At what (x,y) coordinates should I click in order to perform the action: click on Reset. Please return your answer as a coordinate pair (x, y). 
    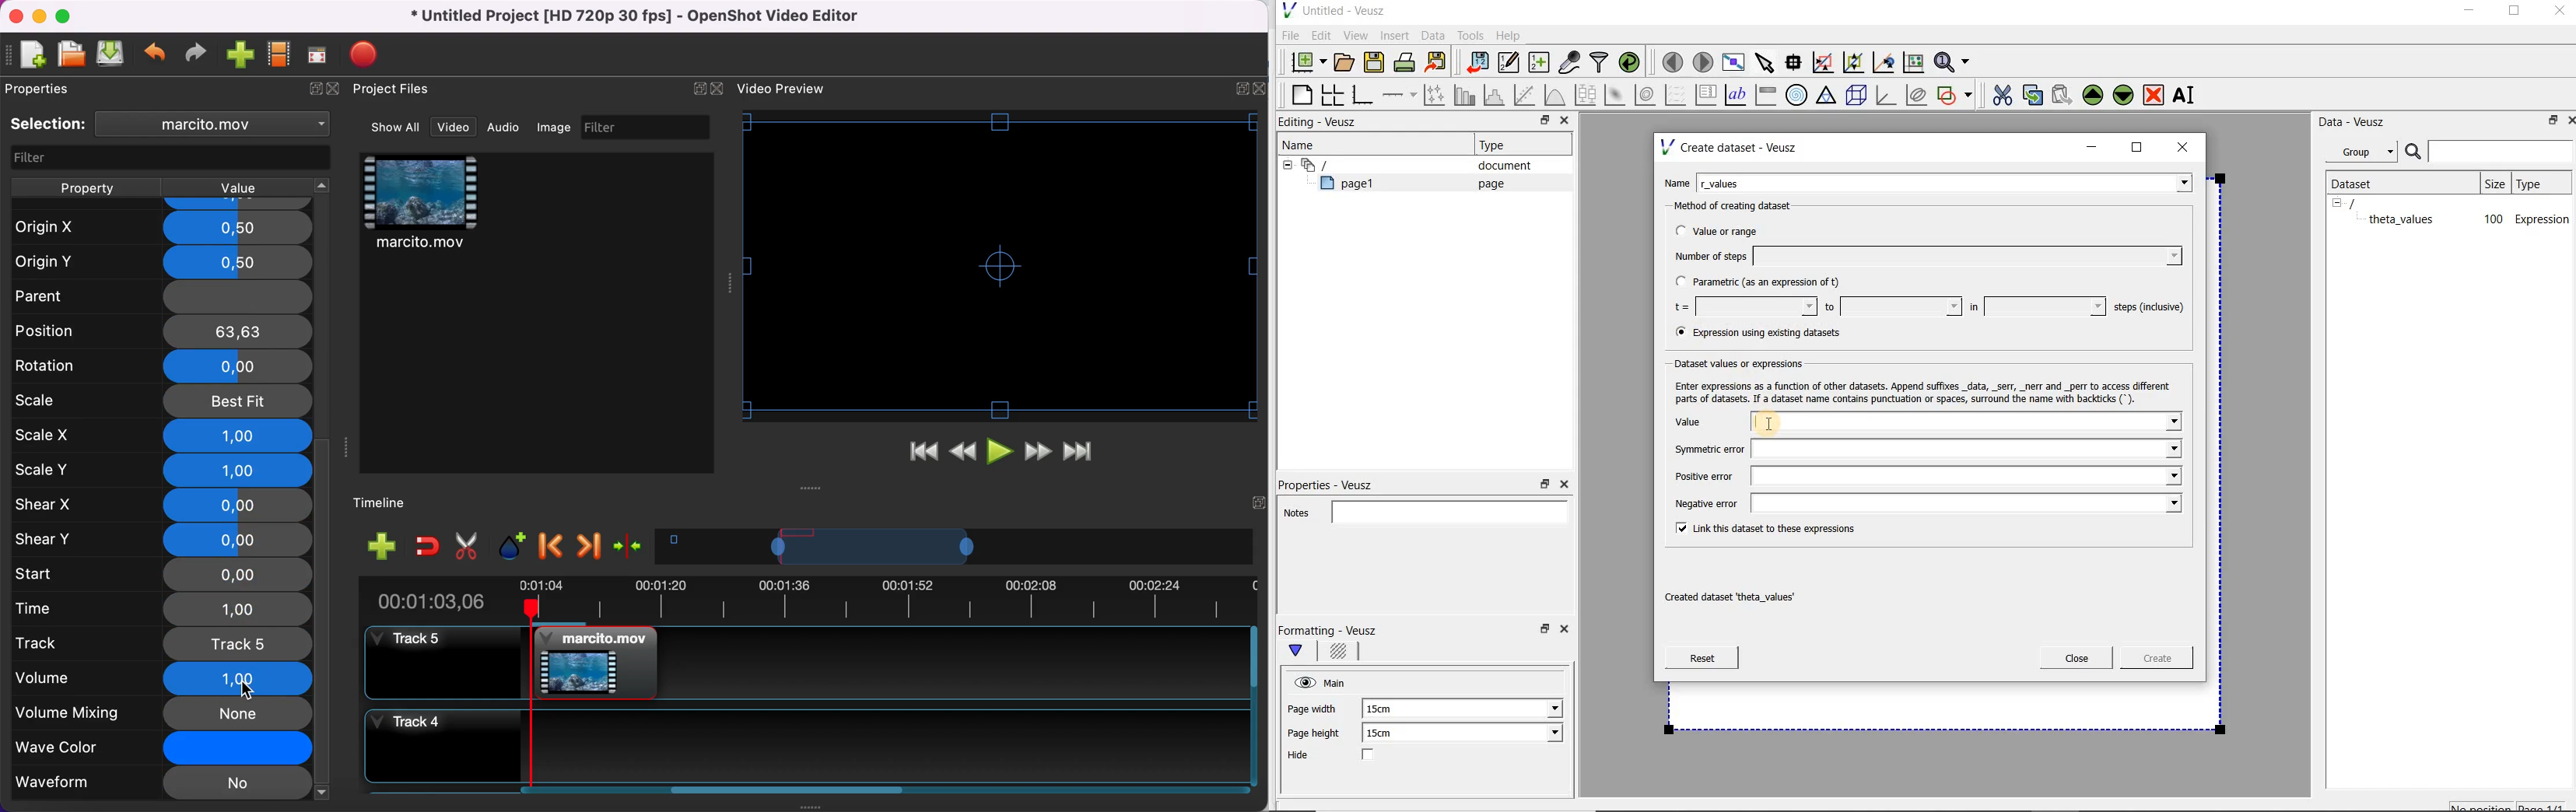
    Looking at the image, I should click on (1702, 658).